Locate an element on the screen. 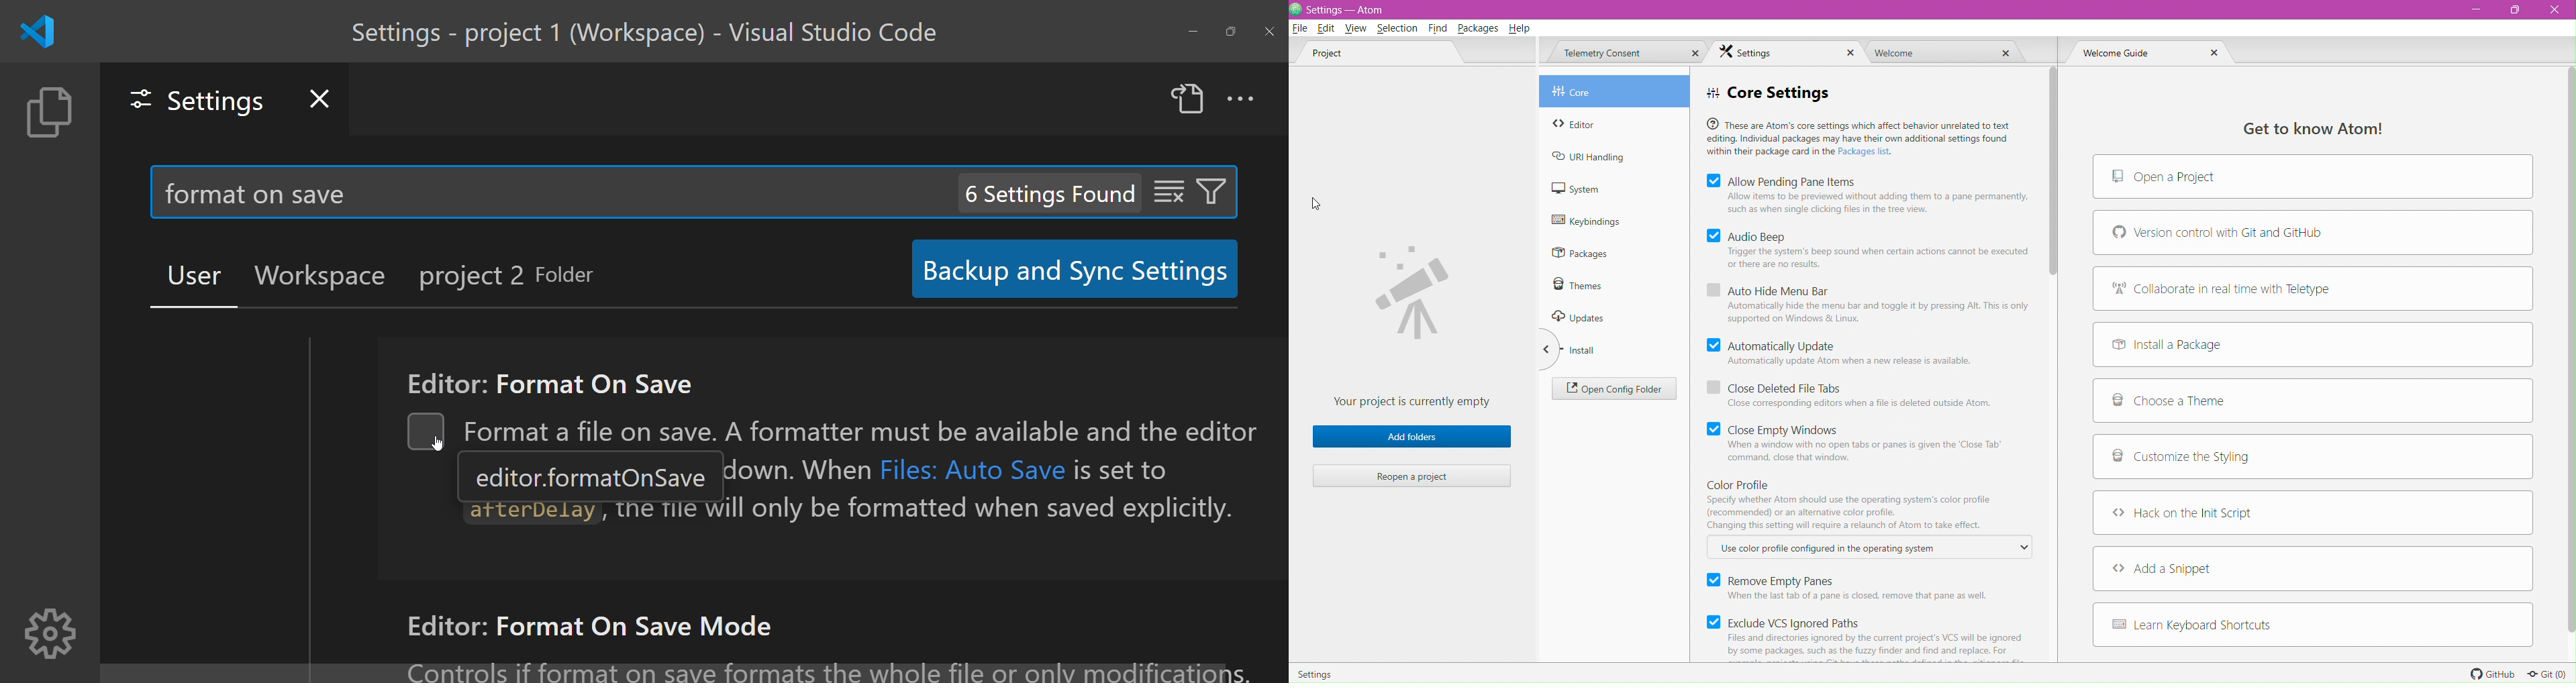  Close is located at coordinates (2555, 10).